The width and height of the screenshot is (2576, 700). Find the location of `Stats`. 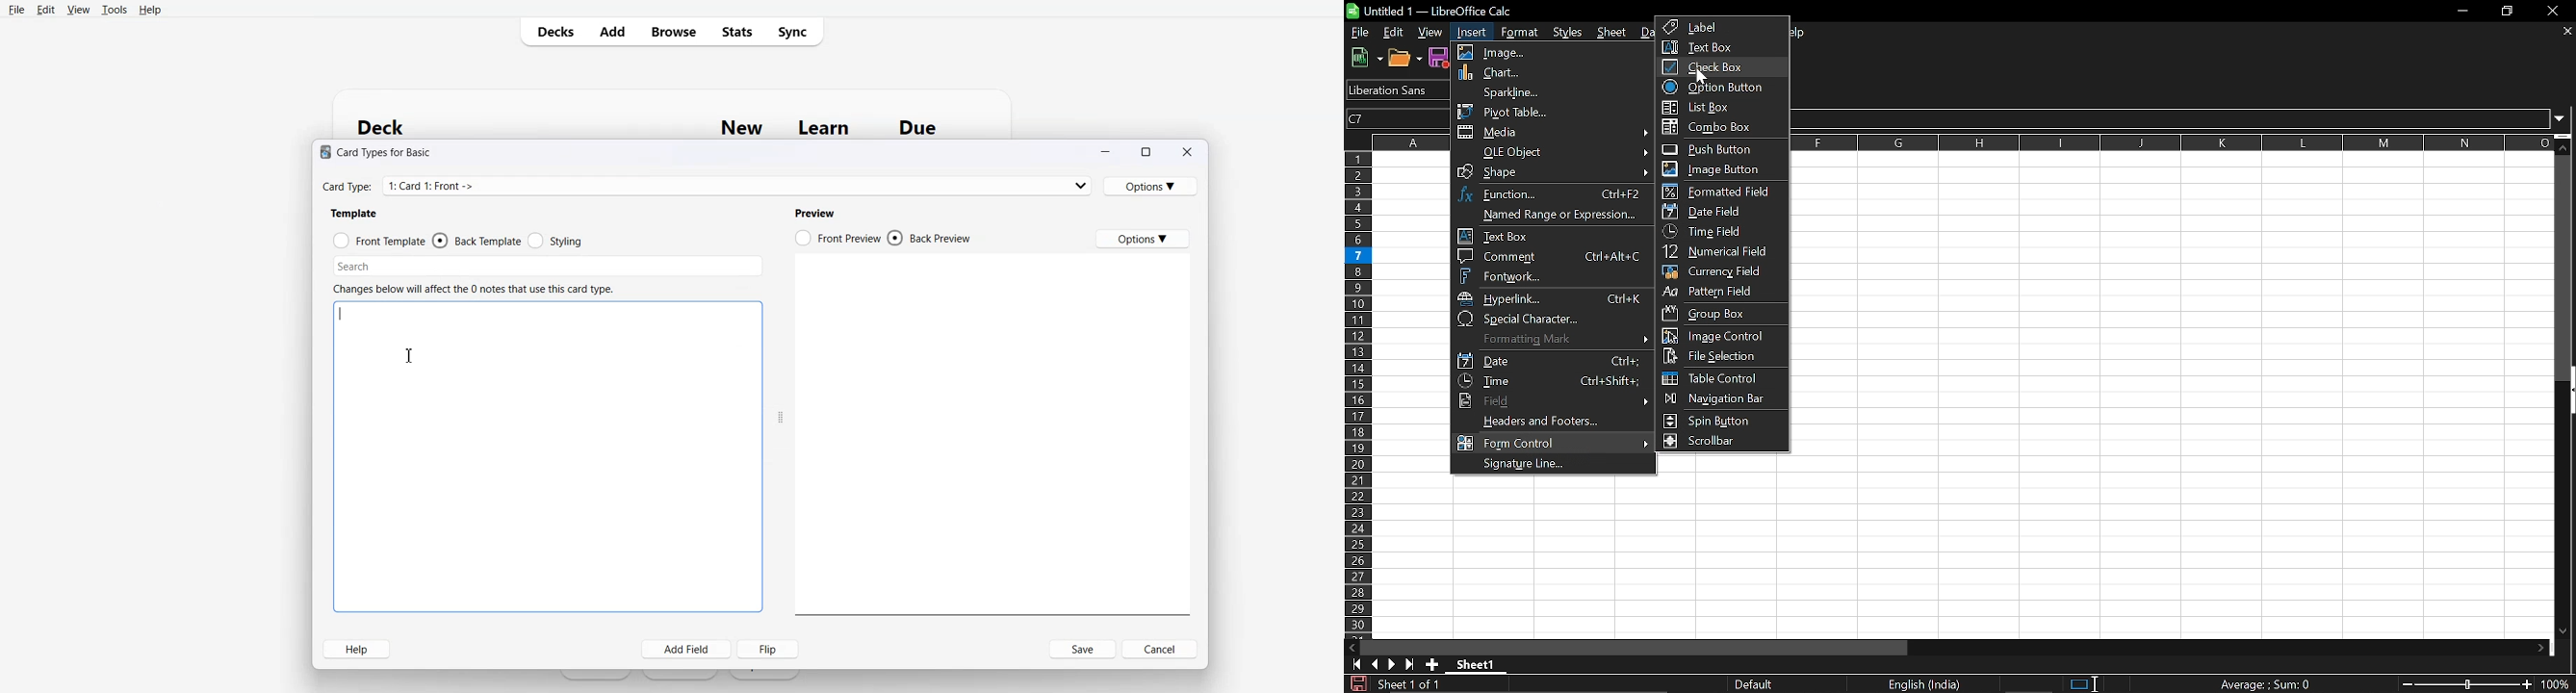

Stats is located at coordinates (735, 31).